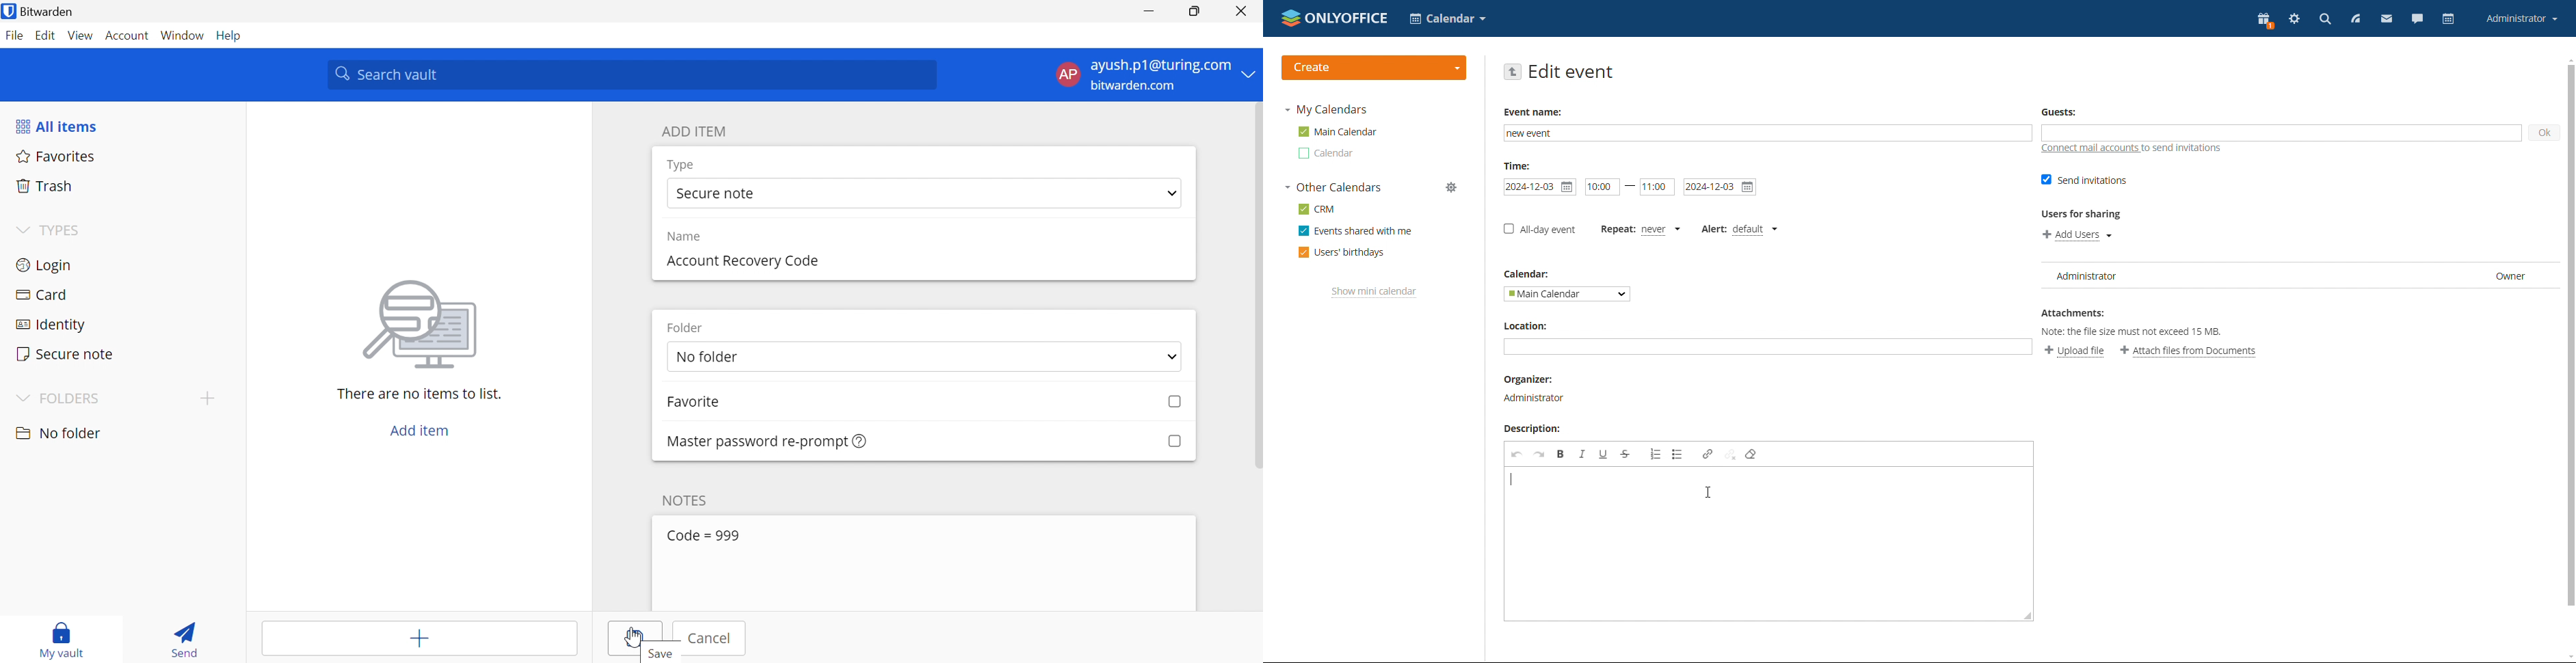 The image size is (2576, 672). I want to click on ayush.p1@turing.com, so click(1160, 66).